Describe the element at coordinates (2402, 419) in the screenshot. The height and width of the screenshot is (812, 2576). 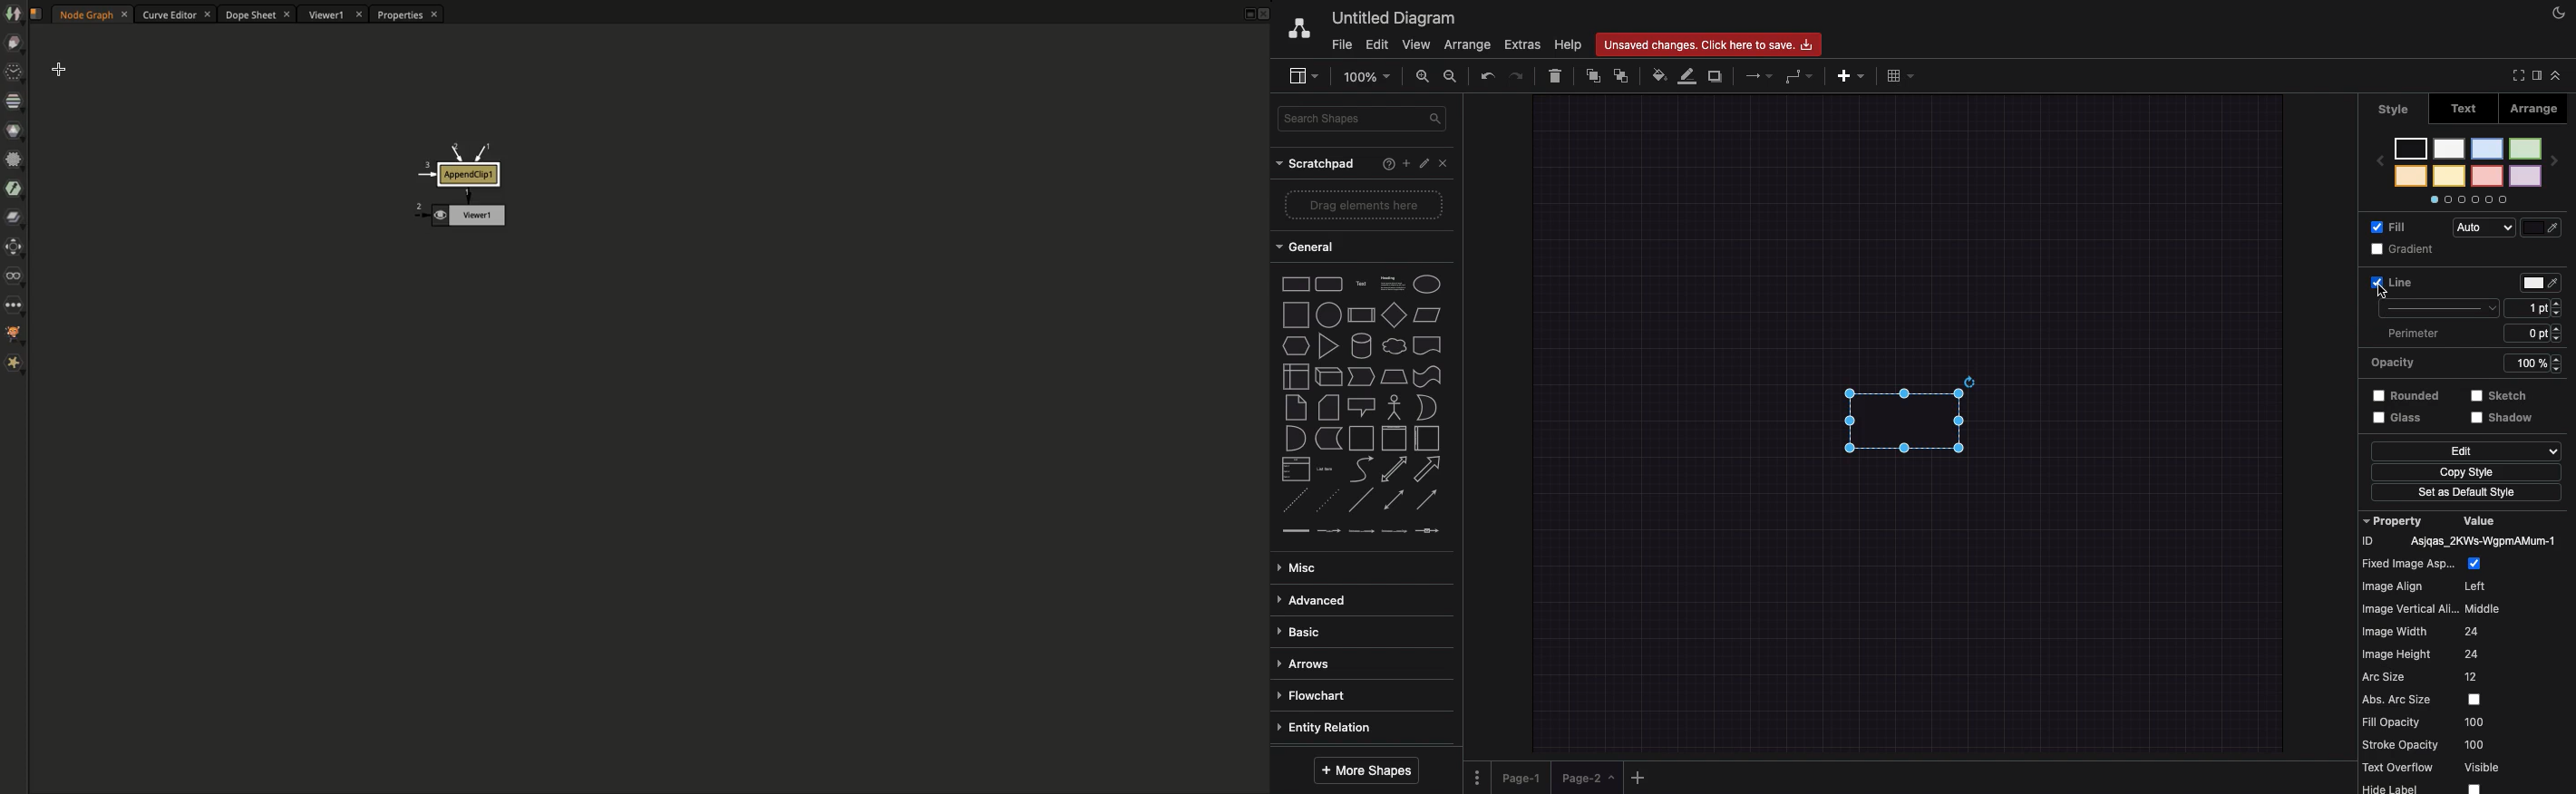
I see `Glass` at that location.